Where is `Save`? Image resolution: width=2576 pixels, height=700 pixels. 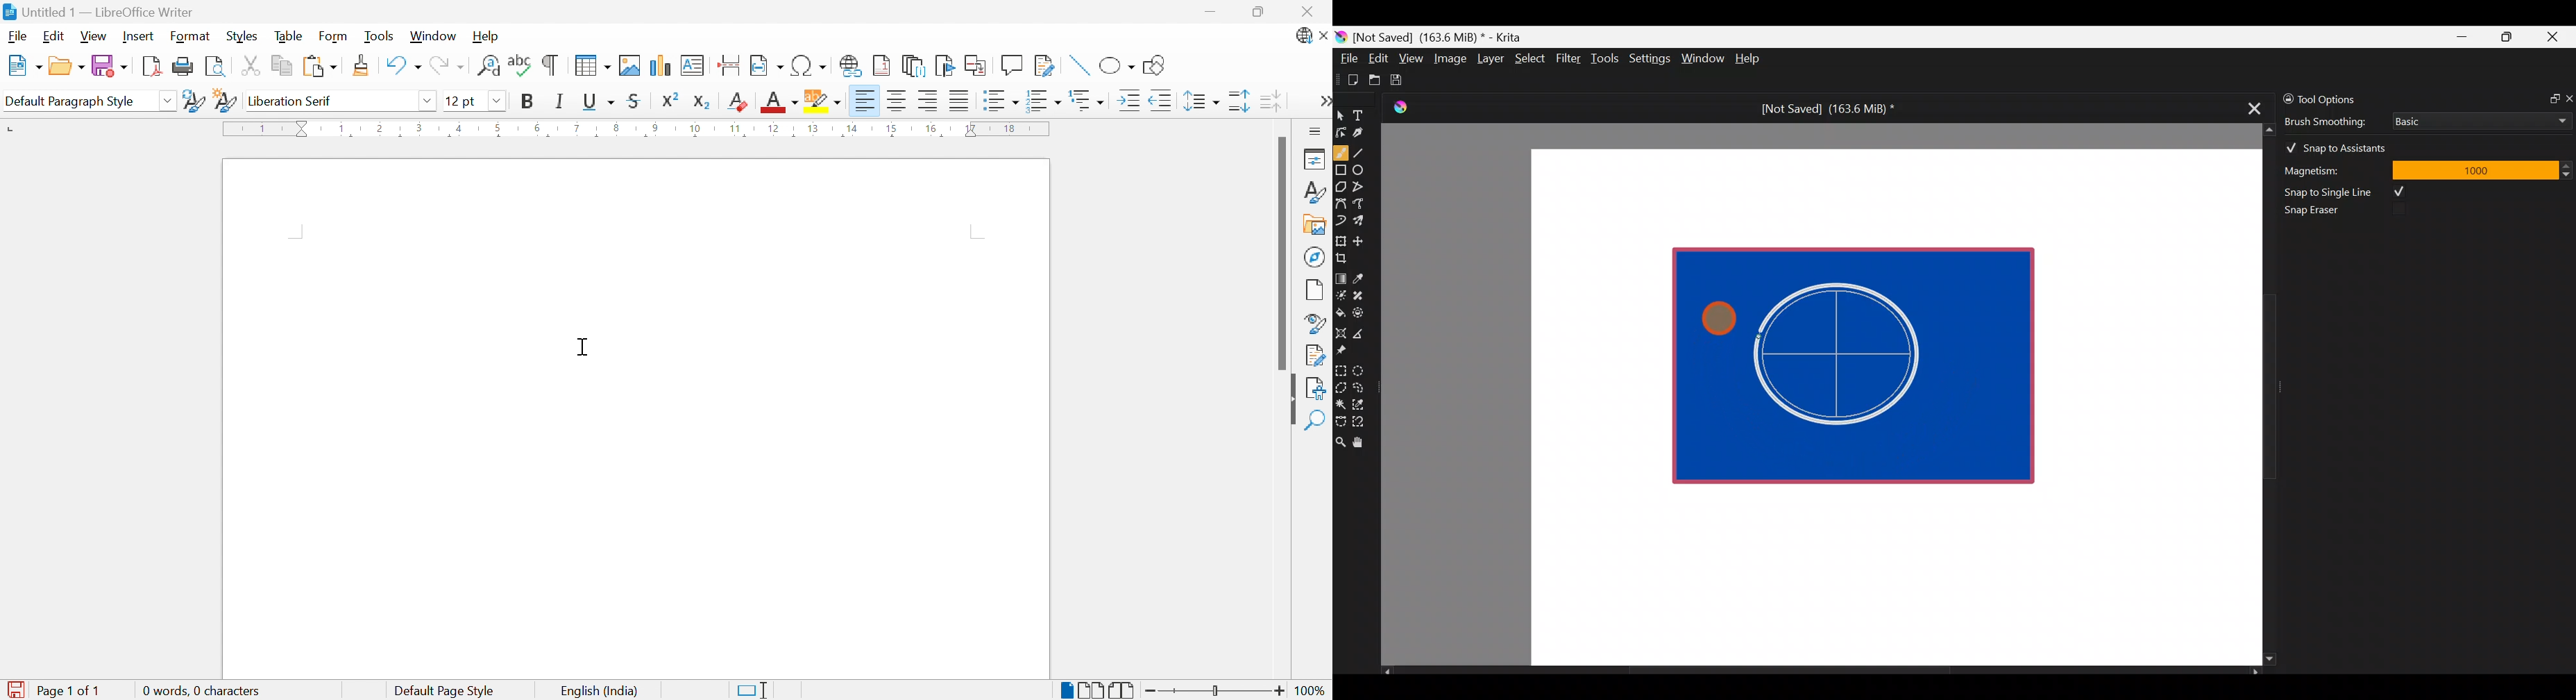 Save is located at coordinates (108, 65).